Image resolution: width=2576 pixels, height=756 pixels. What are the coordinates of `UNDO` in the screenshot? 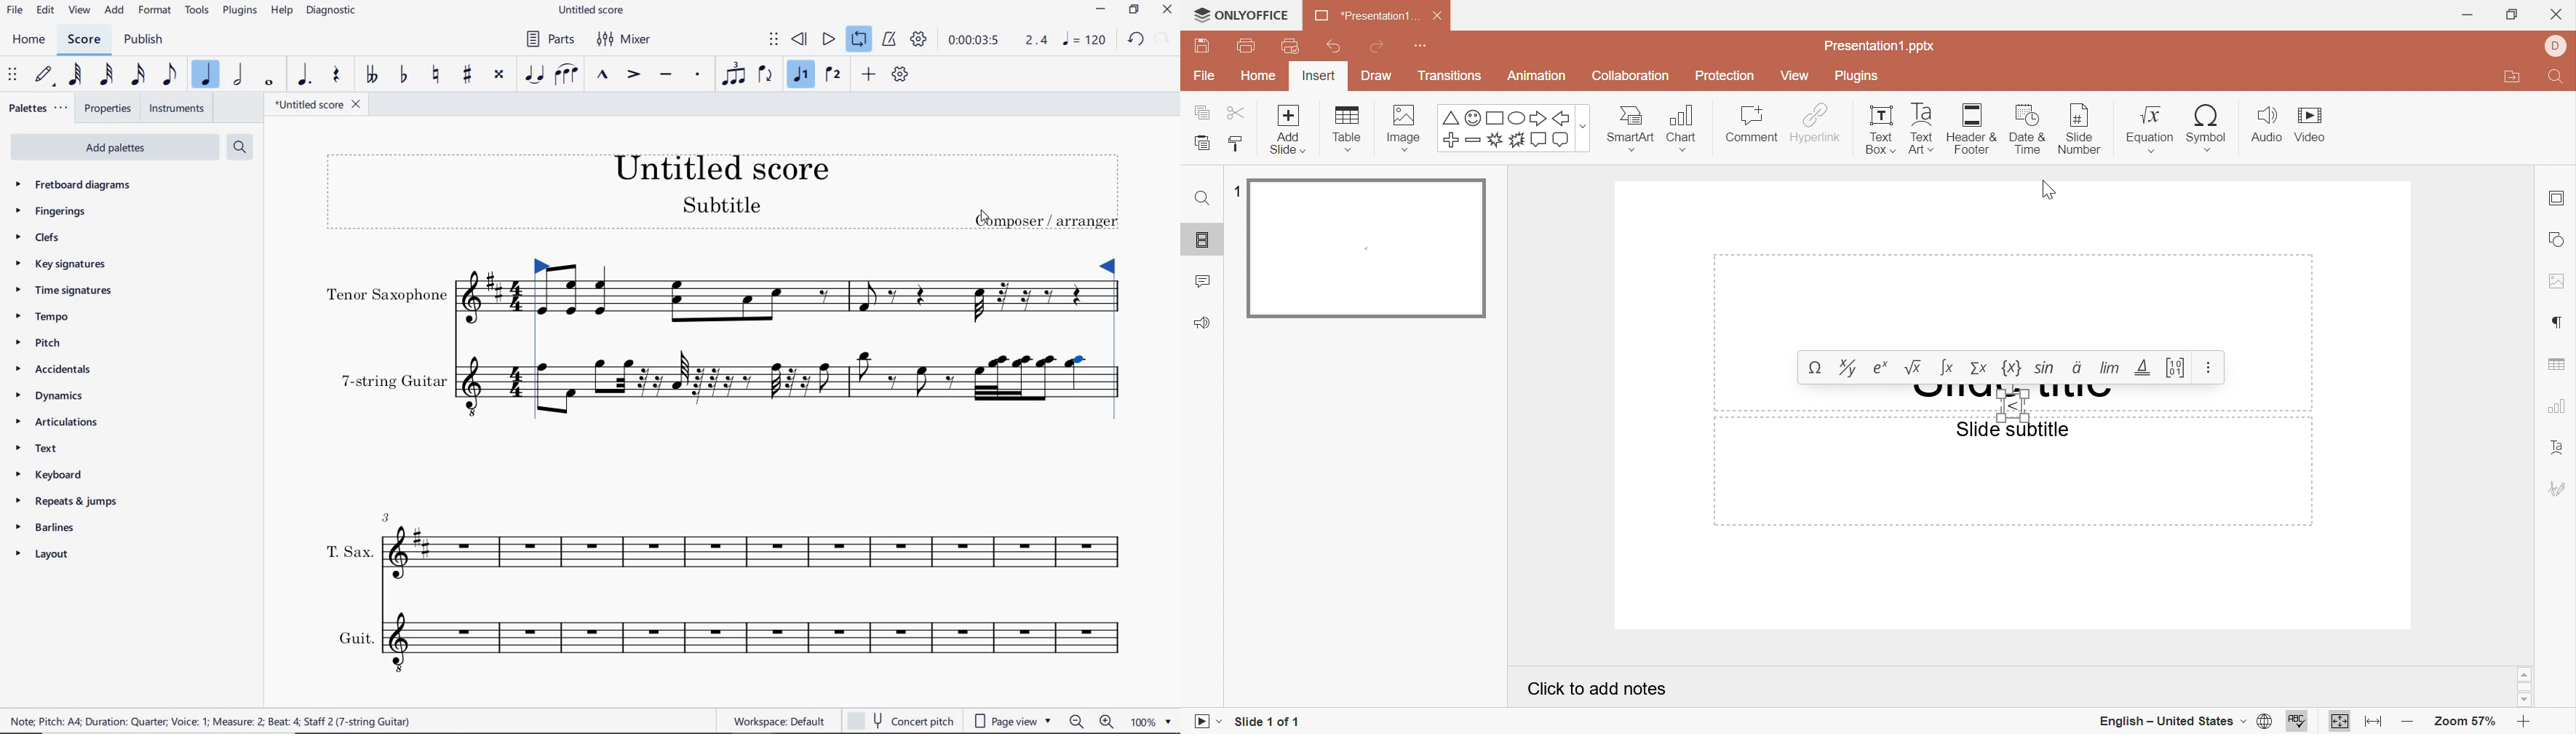 It's located at (1136, 41).